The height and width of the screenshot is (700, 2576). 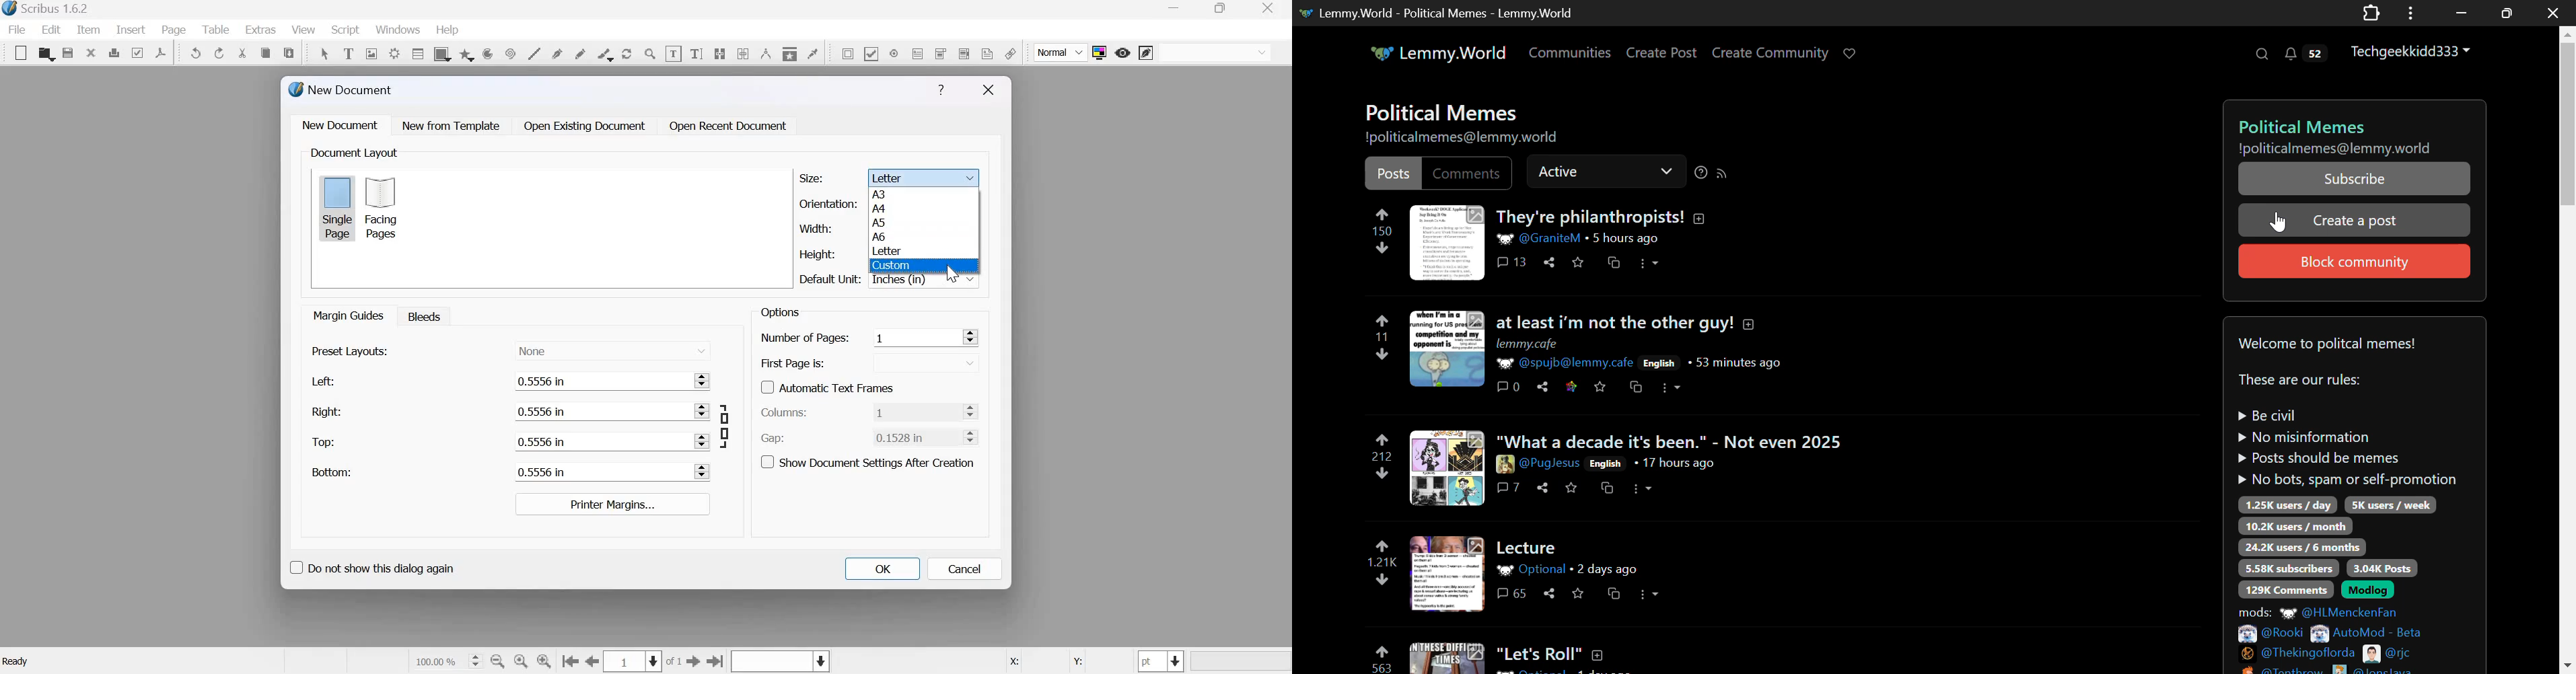 What do you see at coordinates (941, 90) in the screenshot?
I see `Help` at bounding box center [941, 90].